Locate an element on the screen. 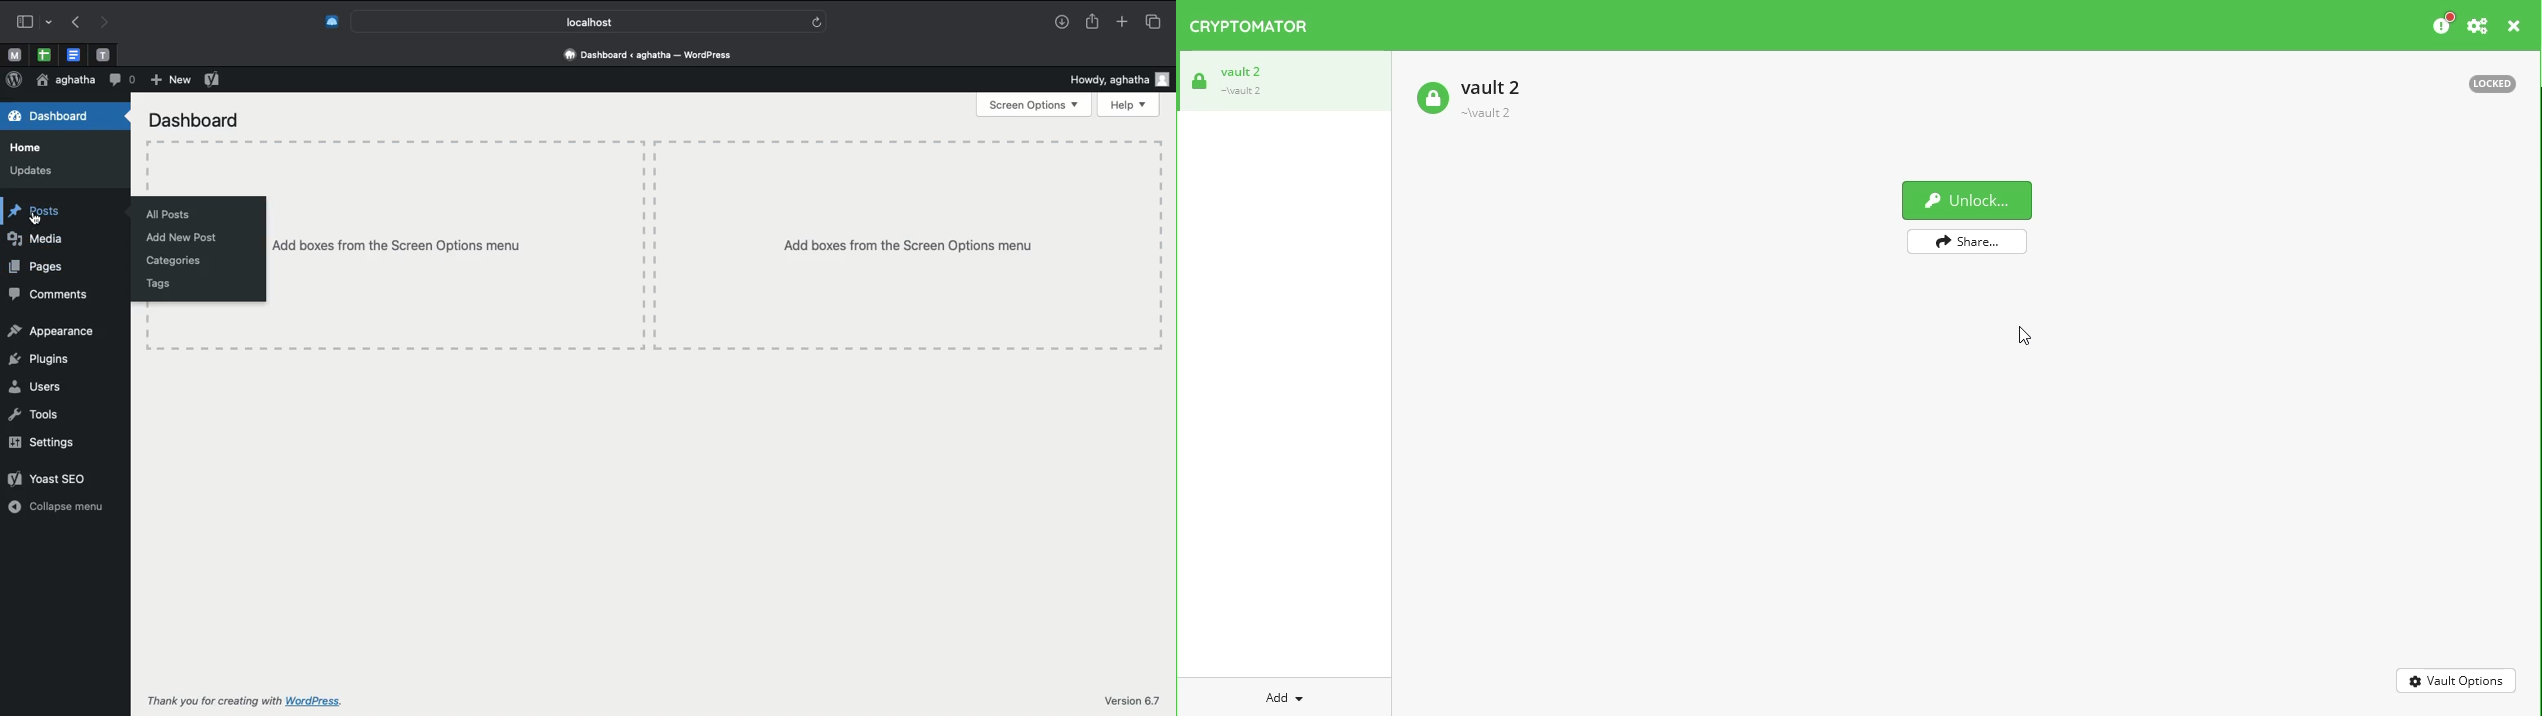 The width and height of the screenshot is (2548, 728). Next page is located at coordinates (102, 24).